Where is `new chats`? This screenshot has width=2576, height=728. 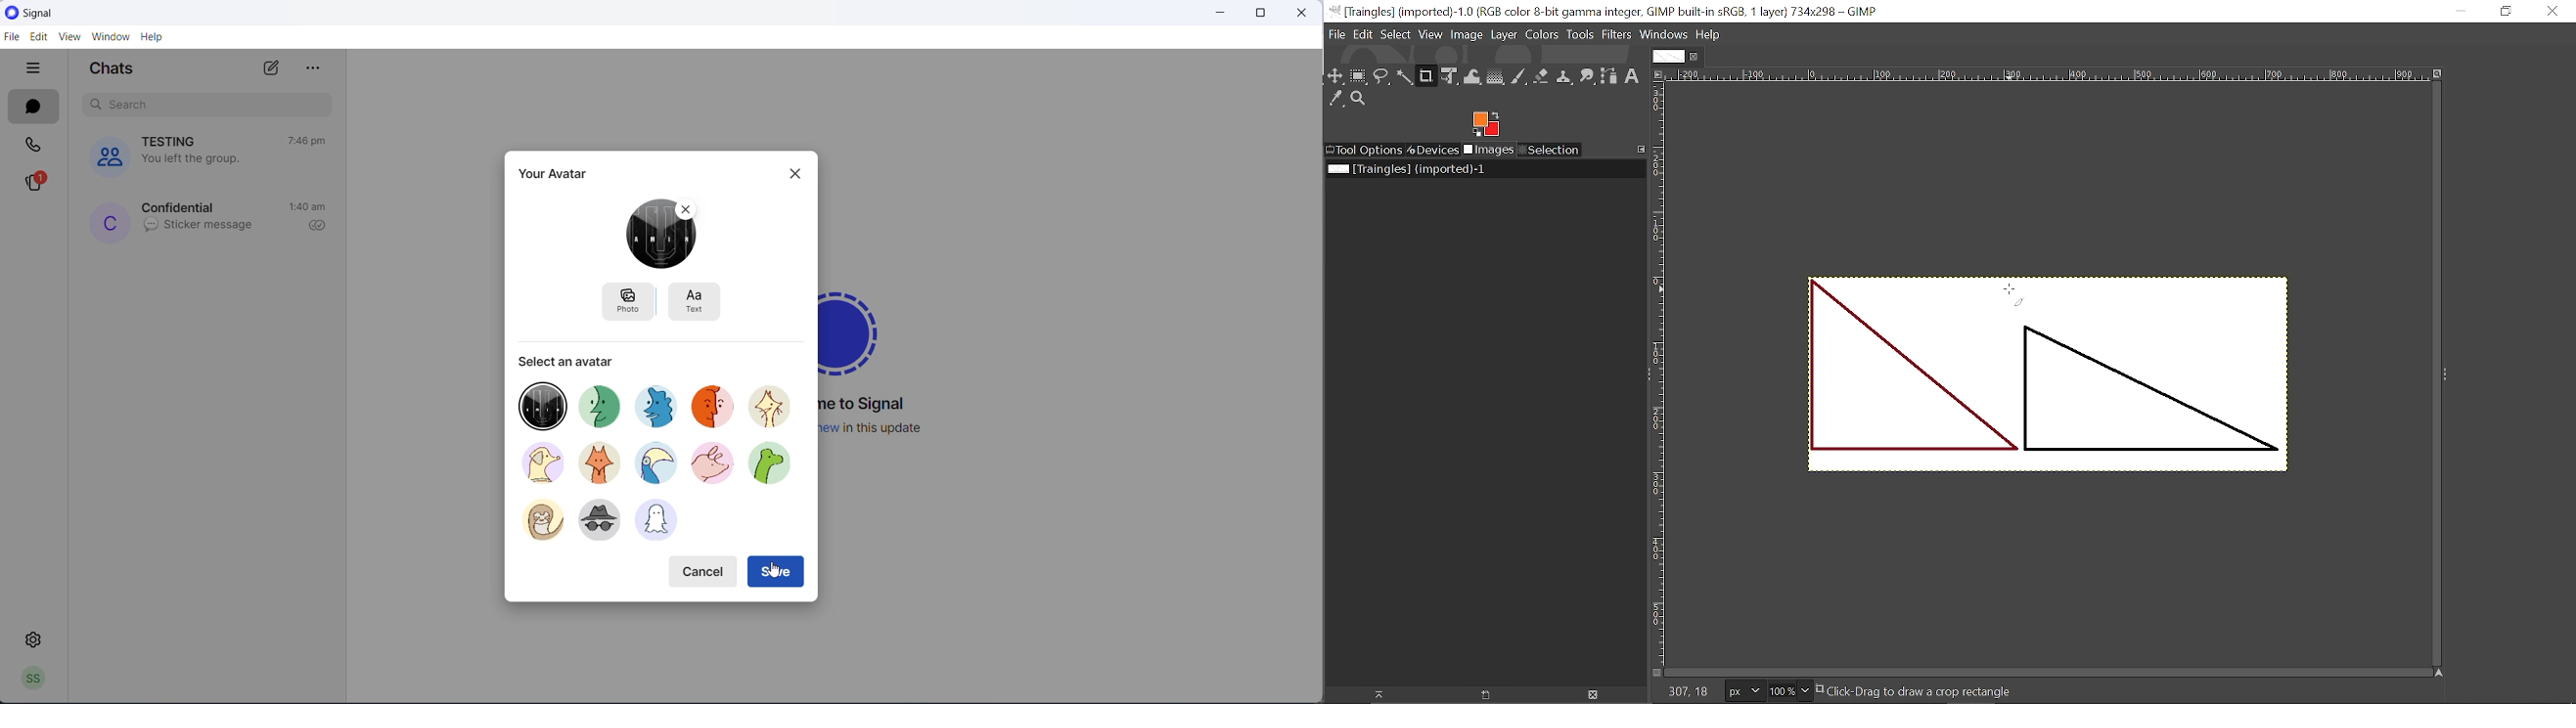 new chats is located at coordinates (275, 67).